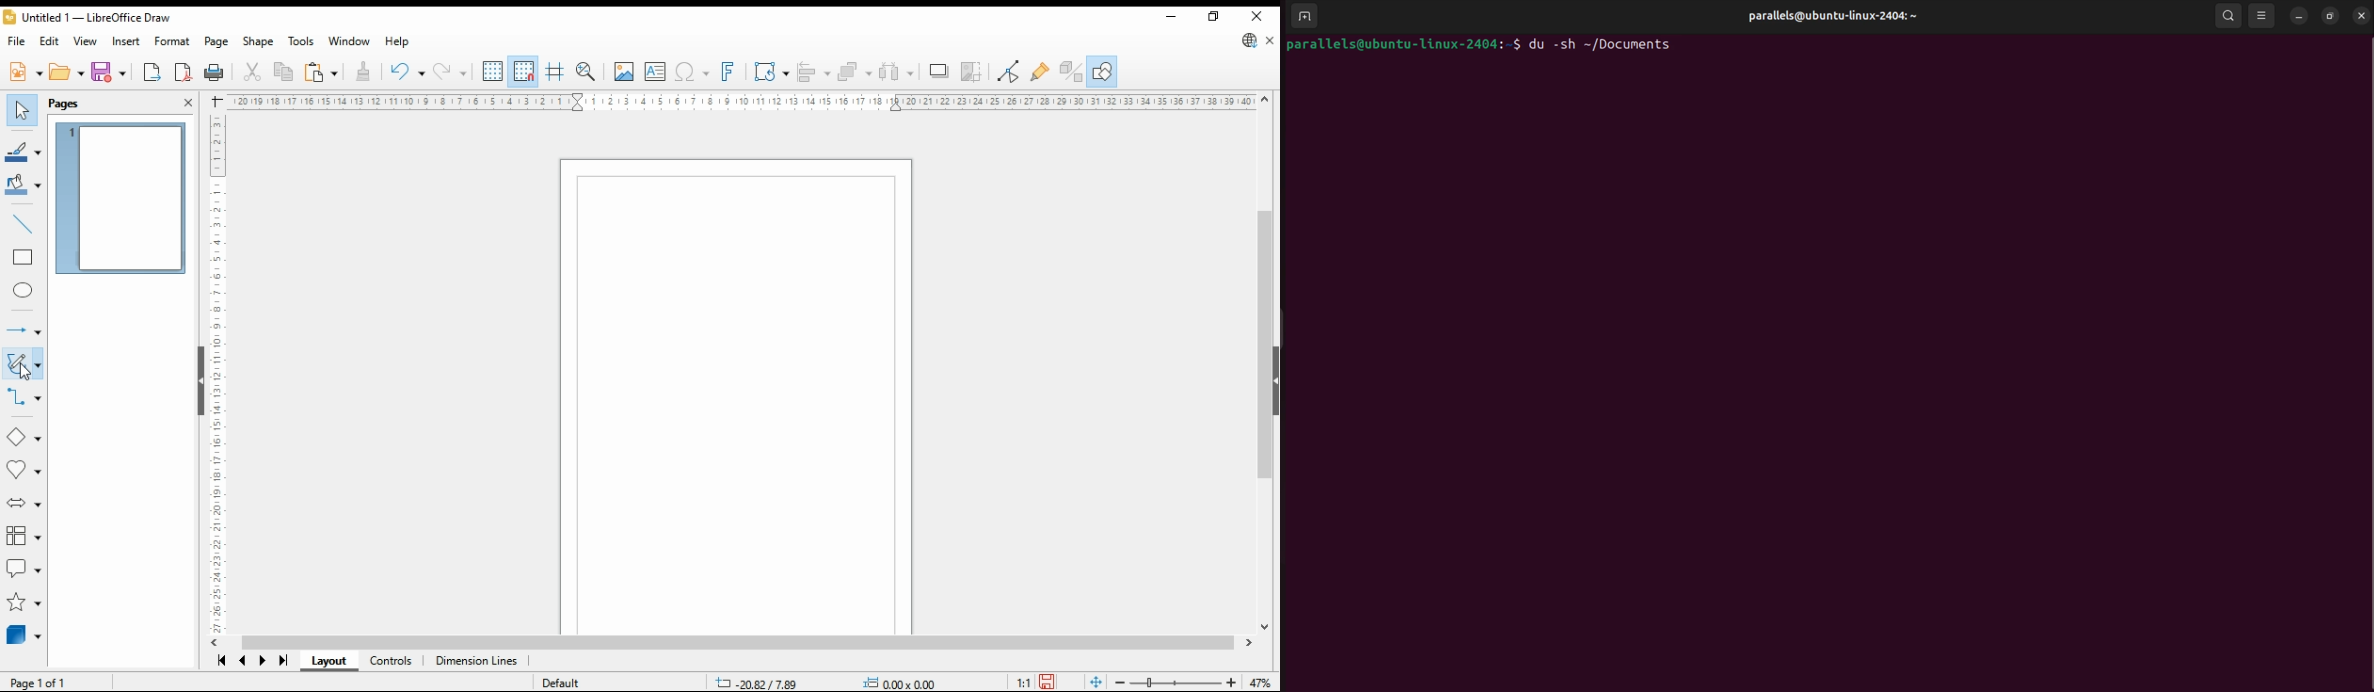  Describe the element at coordinates (525, 72) in the screenshot. I see `snap to grid` at that location.